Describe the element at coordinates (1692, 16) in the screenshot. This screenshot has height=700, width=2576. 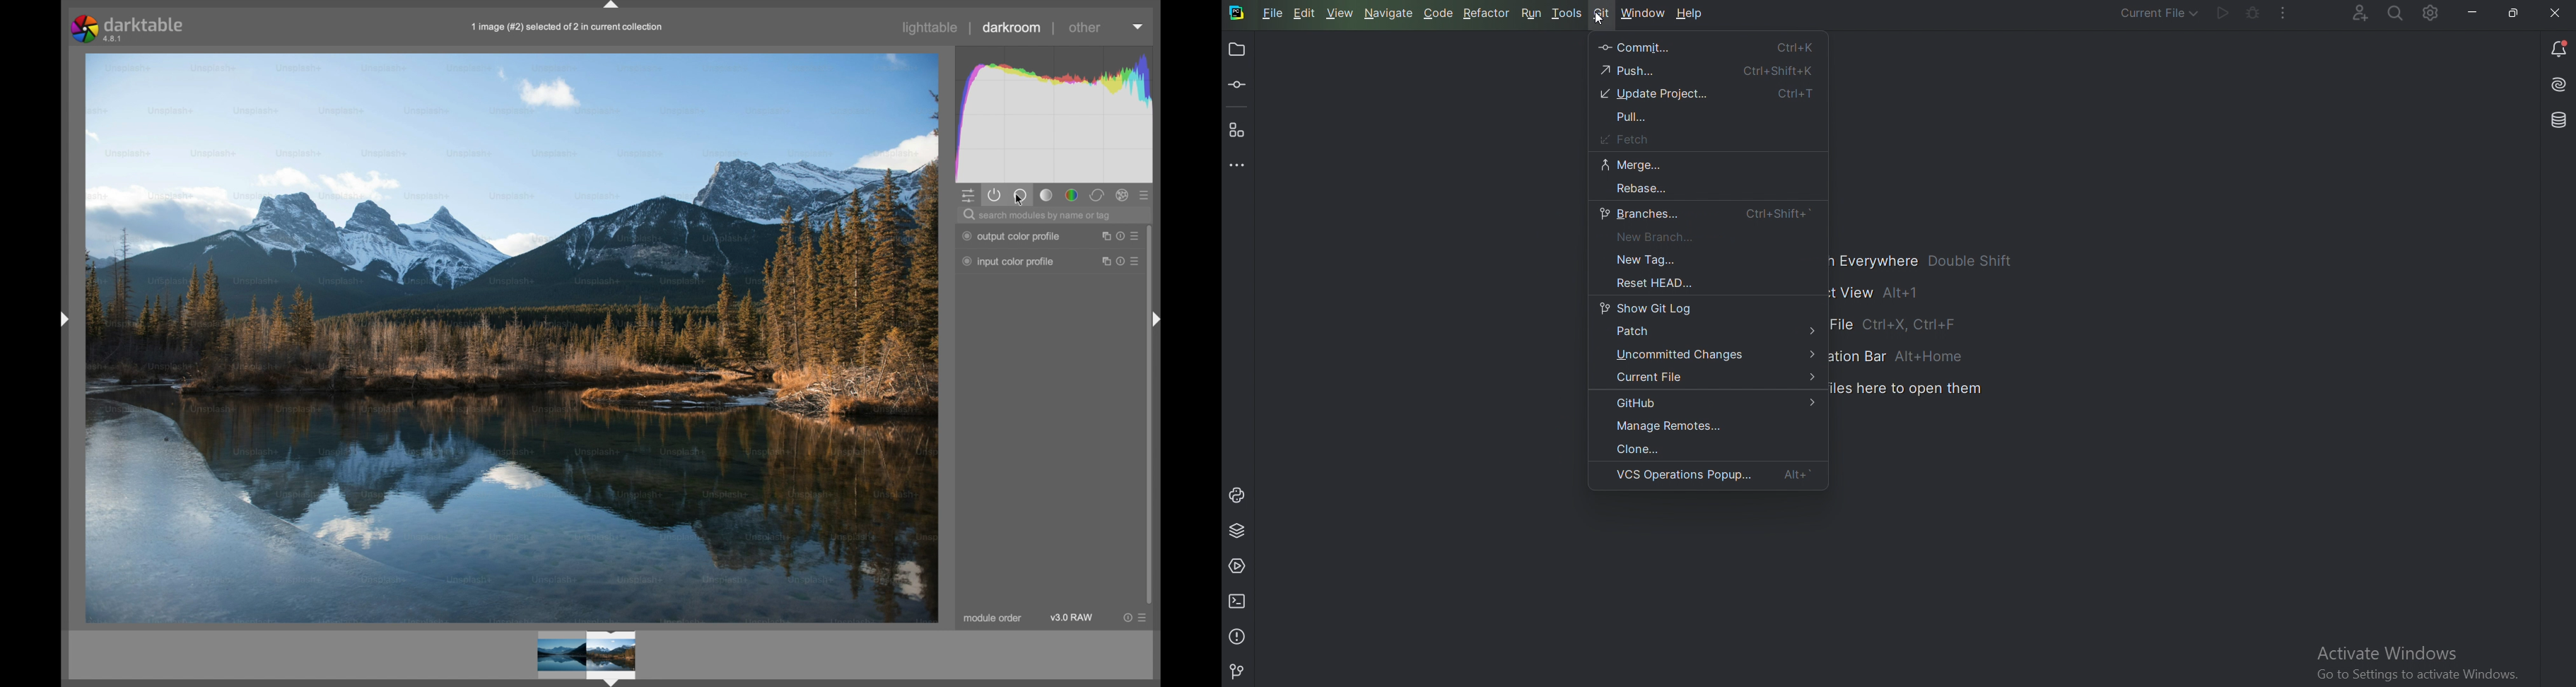
I see `Help` at that location.